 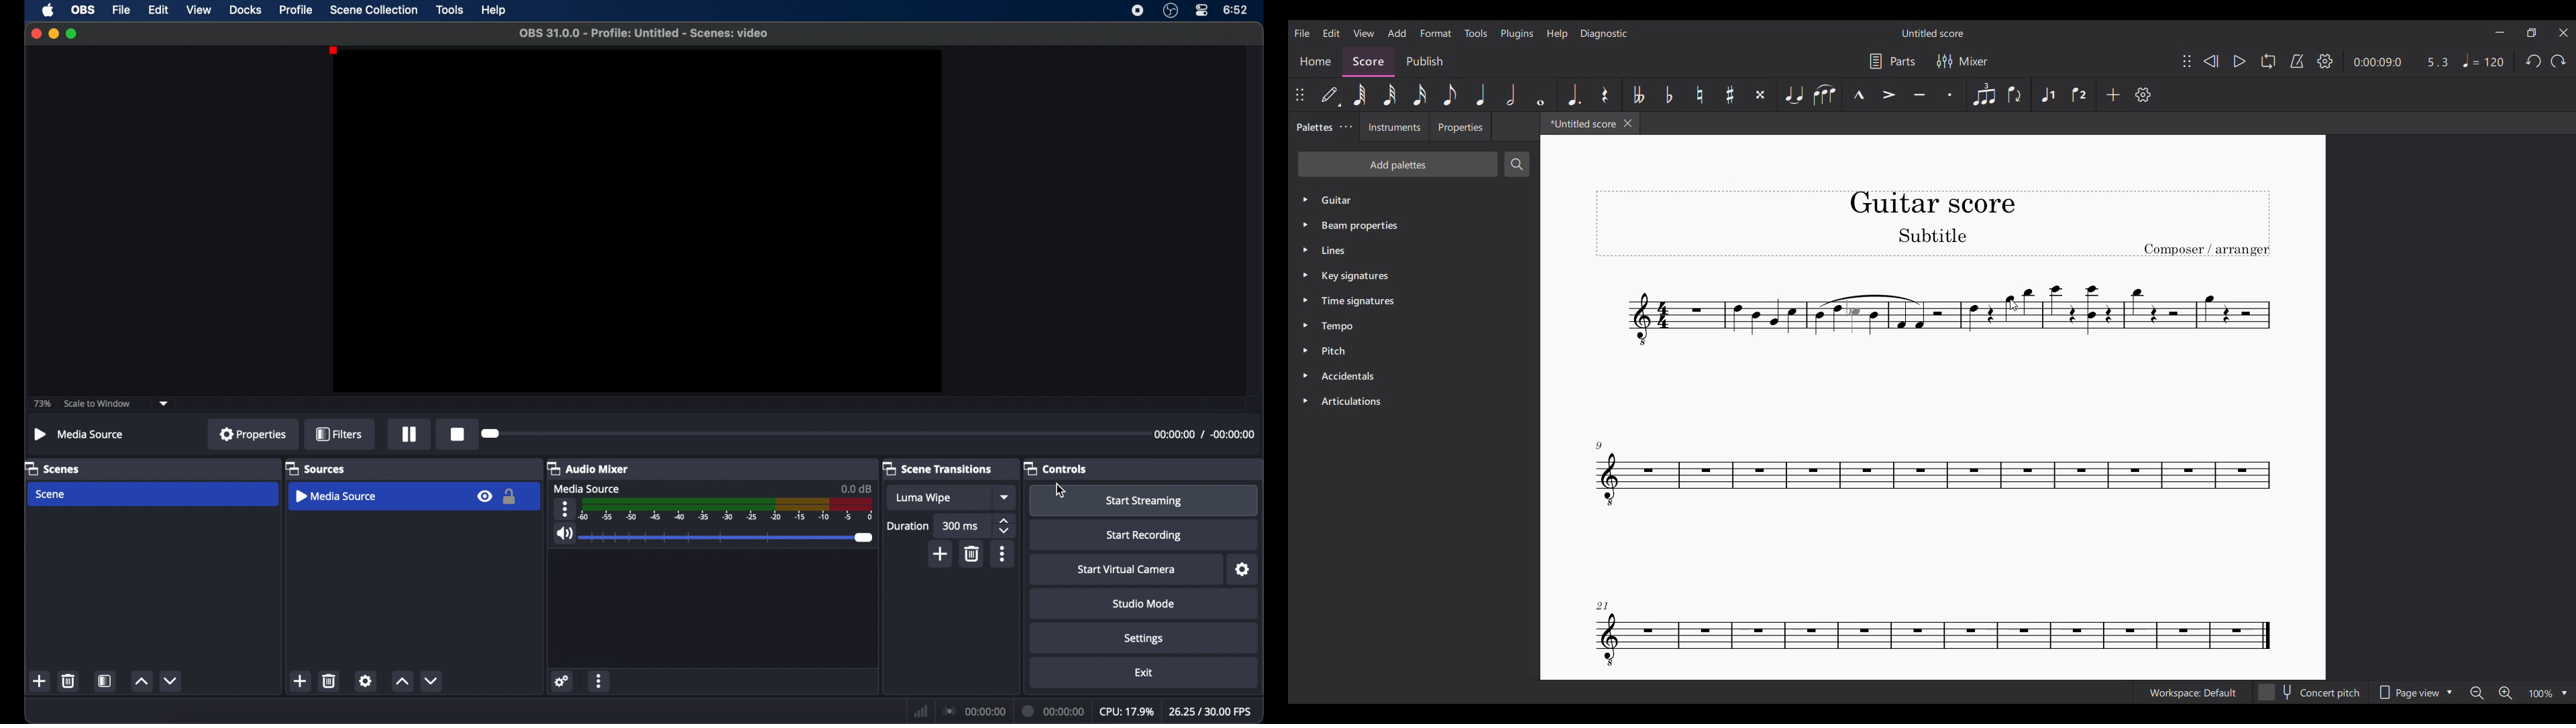 What do you see at coordinates (2047, 95) in the screenshot?
I see `Voice 1` at bounding box center [2047, 95].